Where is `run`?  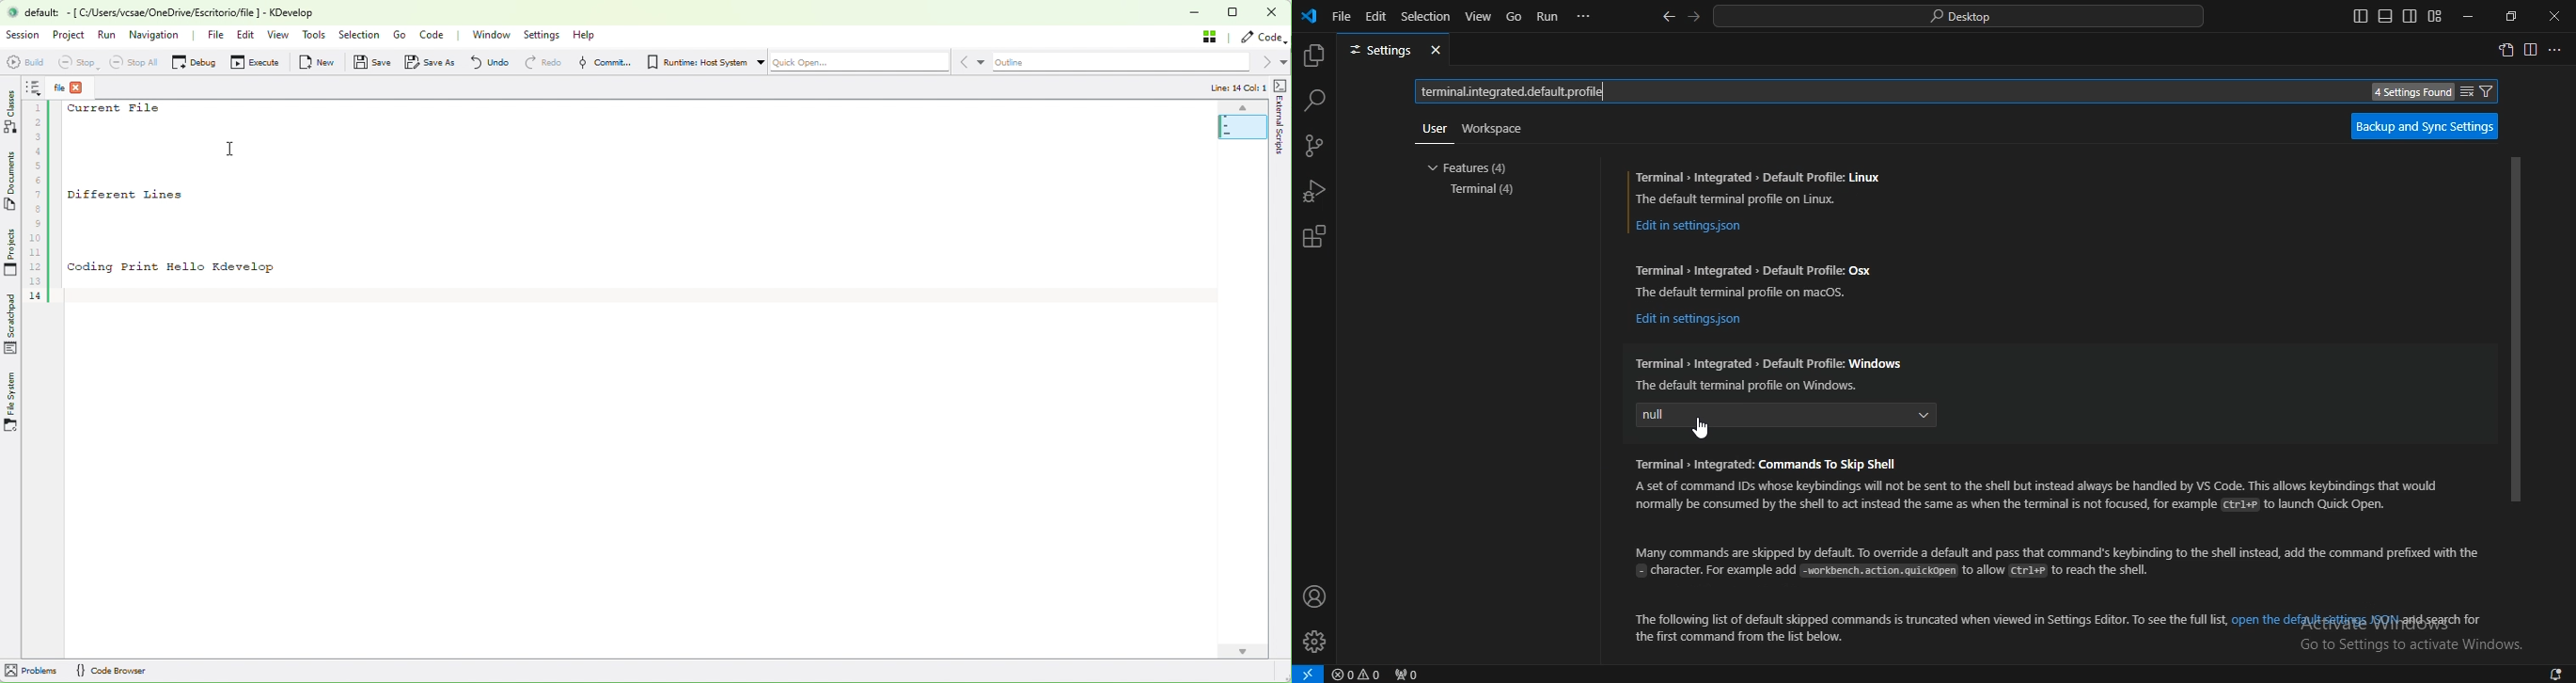 run is located at coordinates (1547, 17).